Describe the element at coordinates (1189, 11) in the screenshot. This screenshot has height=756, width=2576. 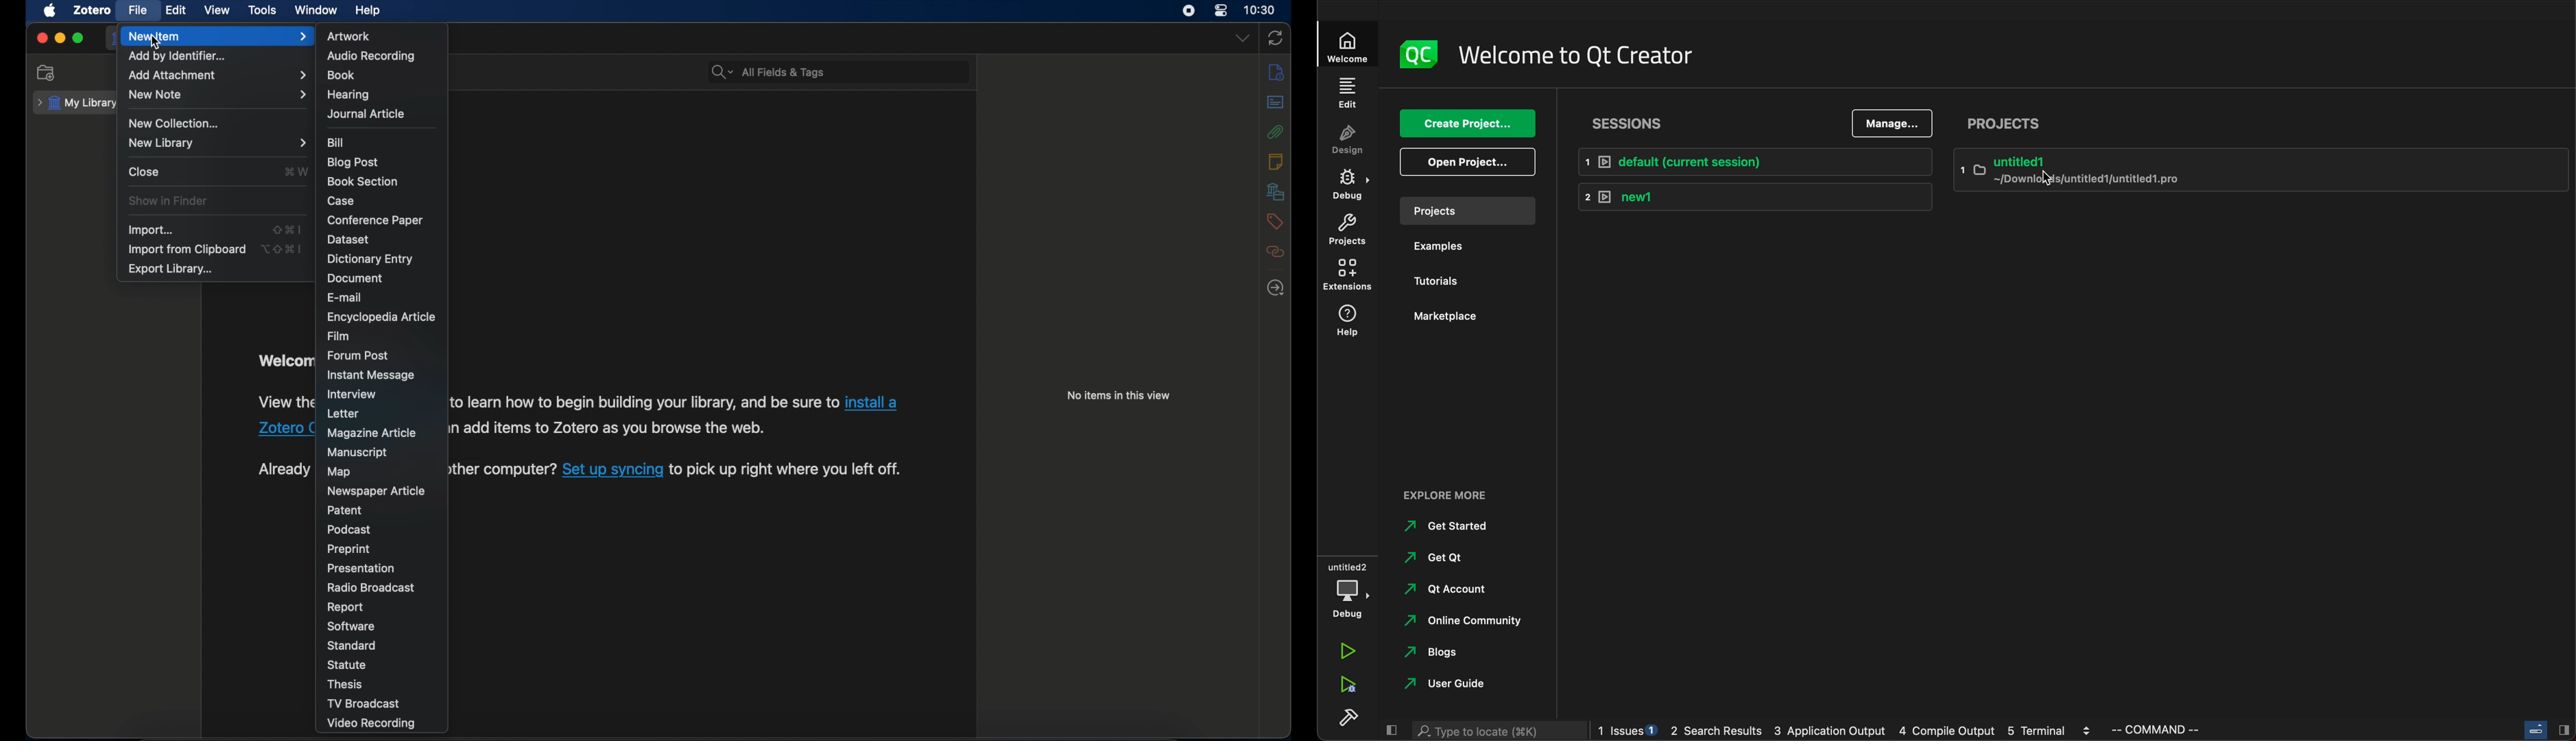
I see `screen recorder` at that location.